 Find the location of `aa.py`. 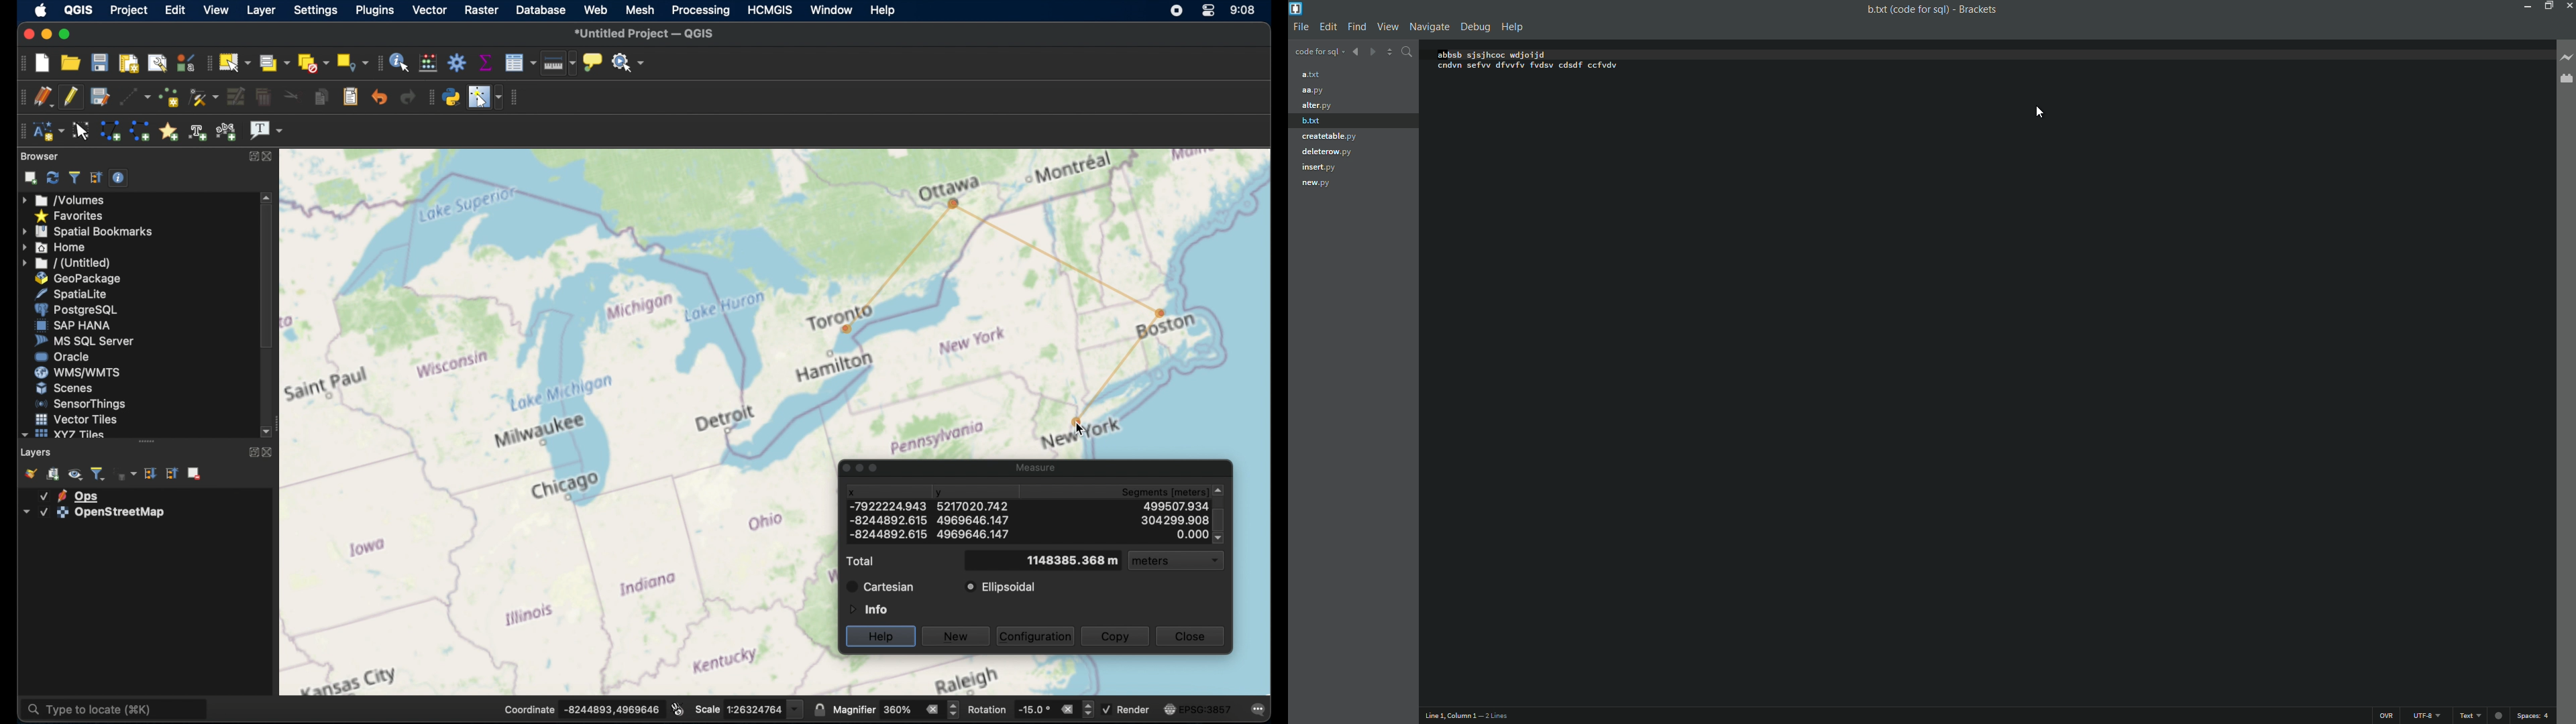

aa.py is located at coordinates (1315, 90).